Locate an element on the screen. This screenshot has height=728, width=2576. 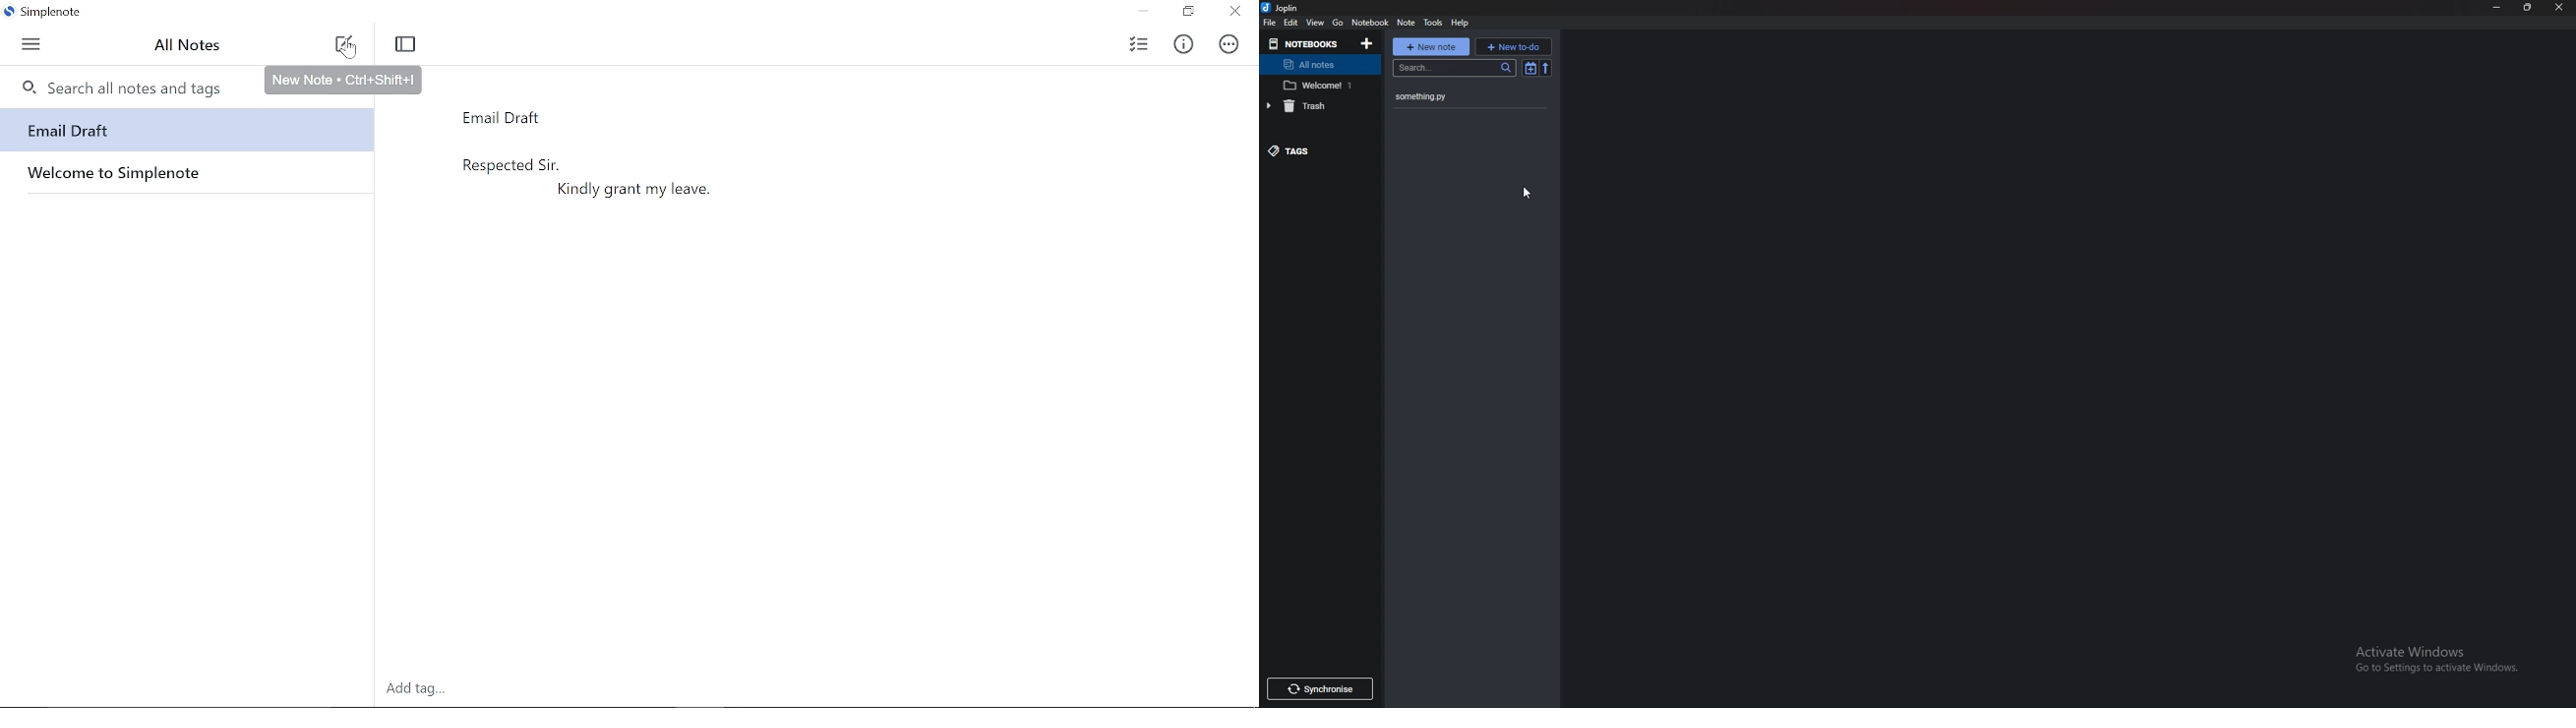
All notes is located at coordinates (191, 48).